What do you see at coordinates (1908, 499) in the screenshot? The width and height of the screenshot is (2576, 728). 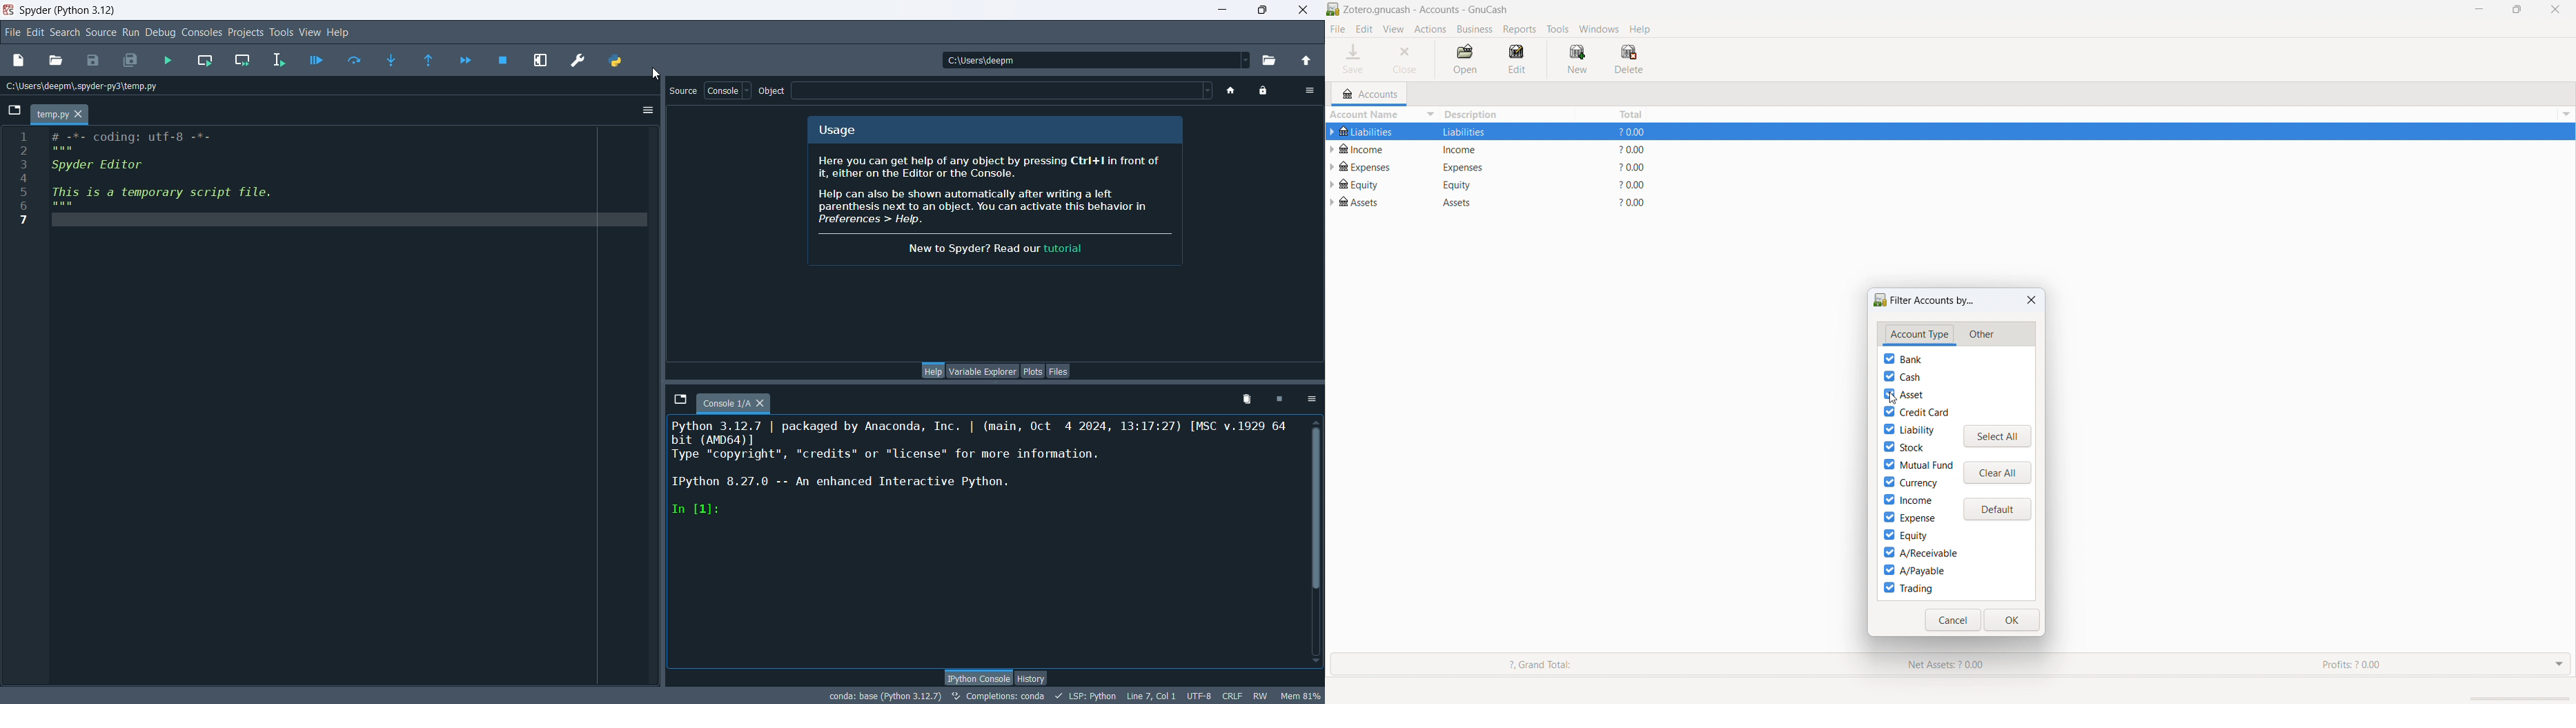 I see `income` at bounding box center [1908, 499].